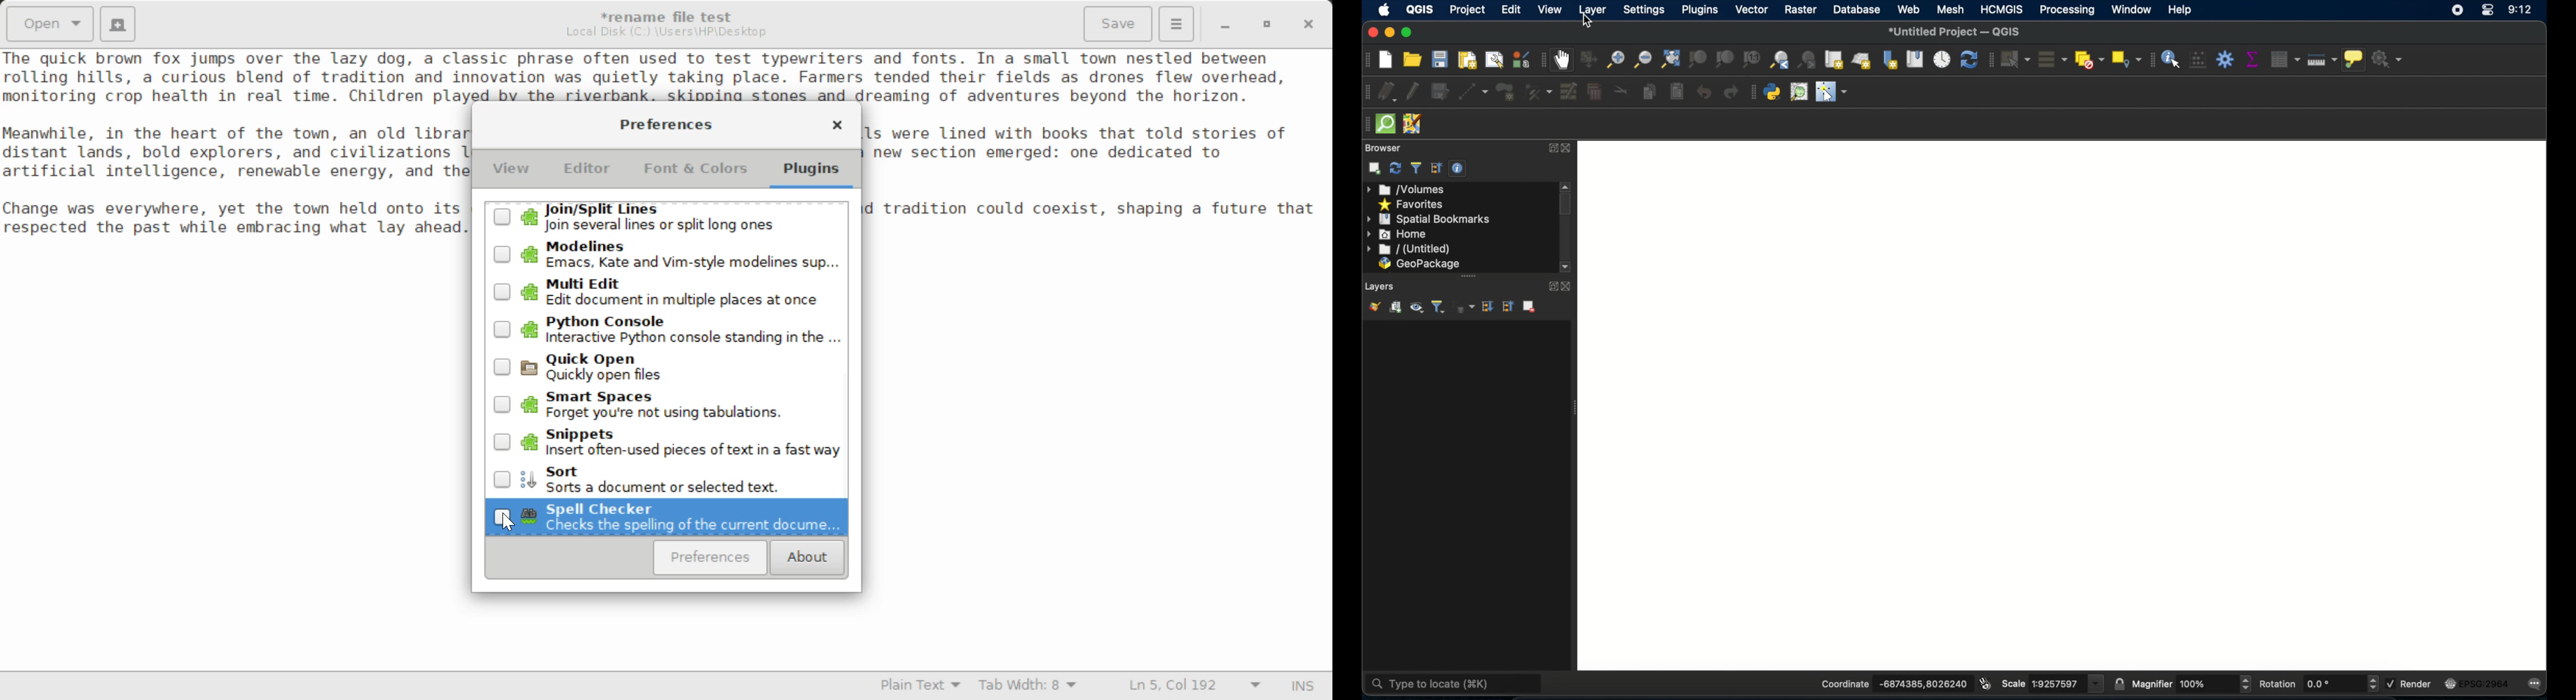  Describe the element at coordinates (1467, 309) in the screenshot. I see `filter legend by expression` at that location.